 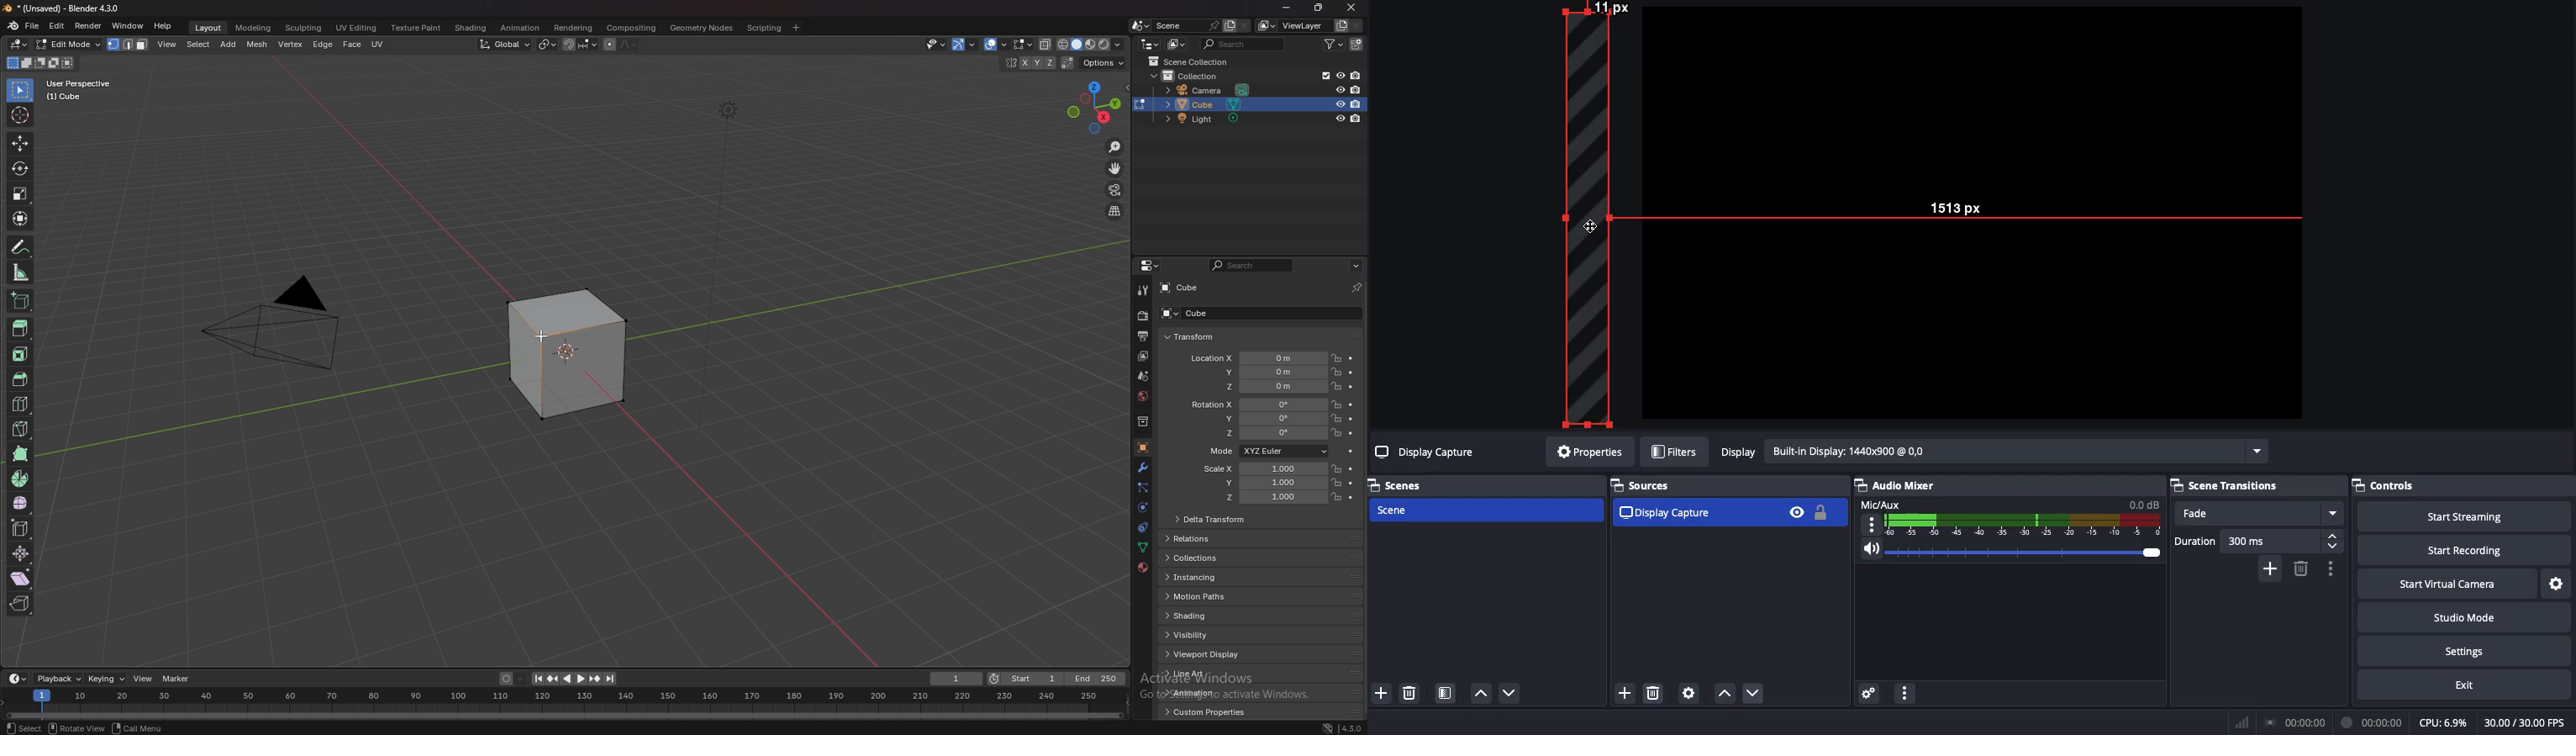 What do you see at coordinates (1337, 418) in the screenshot?
I see `lock location` at bounding box center [1337, 418].